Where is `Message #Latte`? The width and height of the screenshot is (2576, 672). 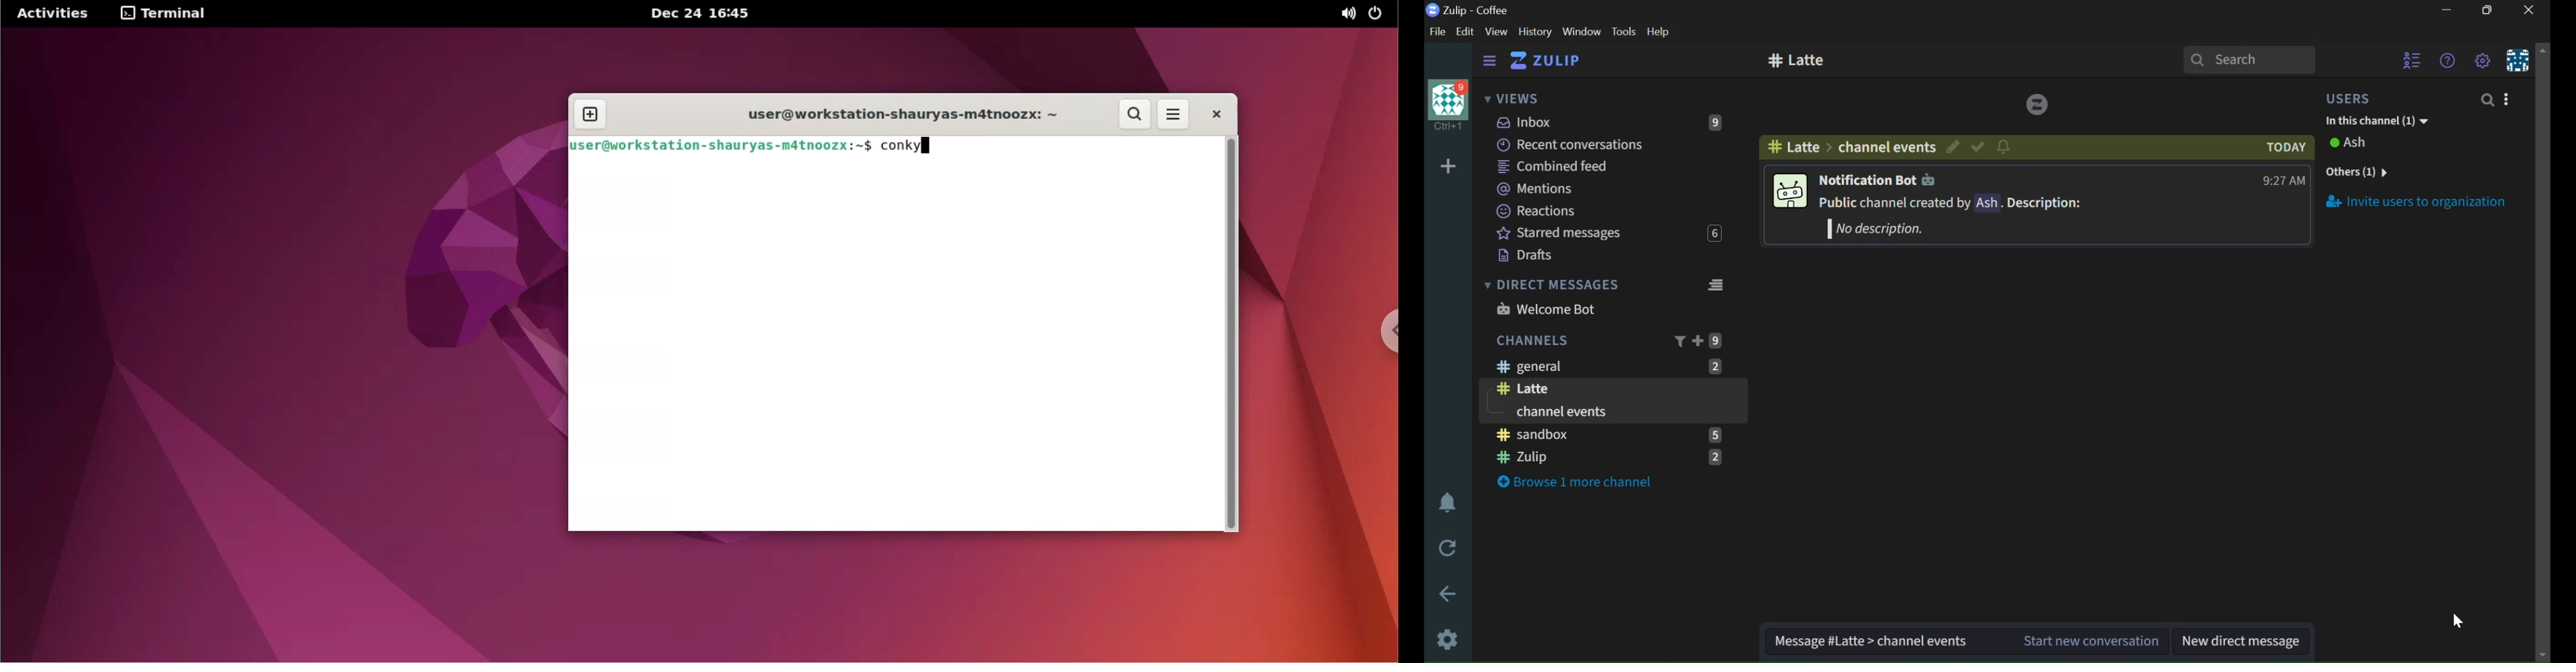 Message #Latte is located at coordinates (1821, 640).